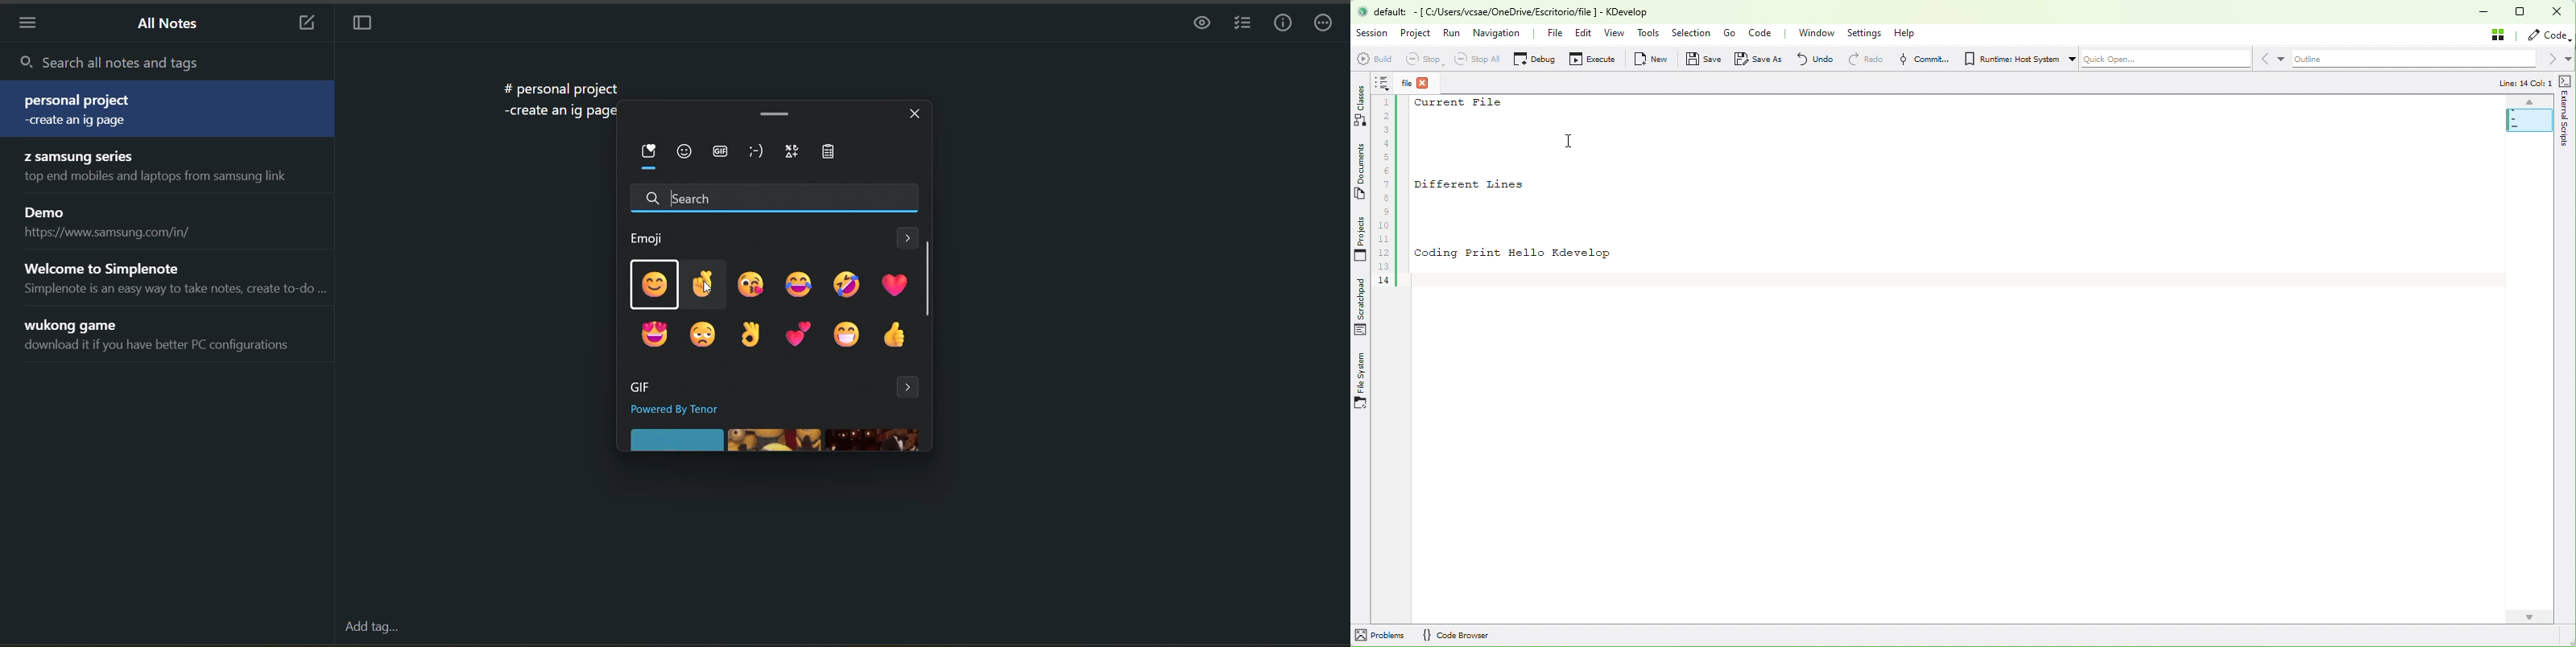  Describe the element at coordinates (648, 155) in the screenshot. I see `most recently used` at that location.